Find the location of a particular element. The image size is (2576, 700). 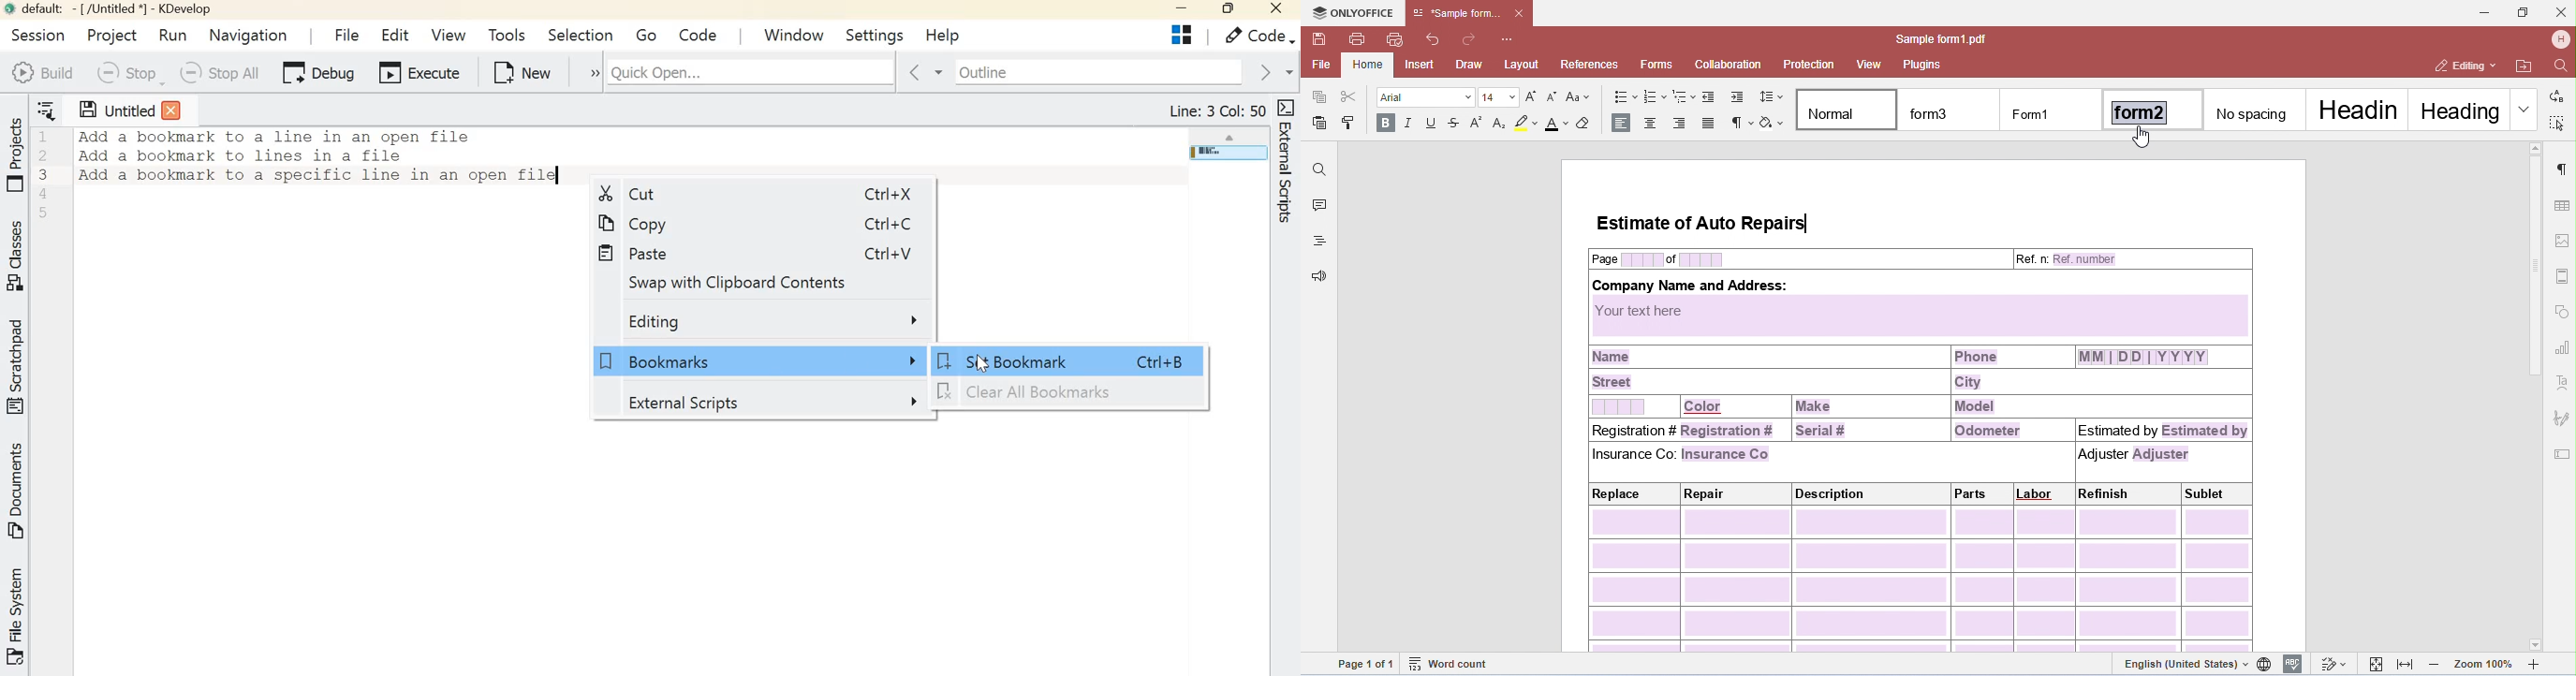

Tools is located at coordinates (505, 35).